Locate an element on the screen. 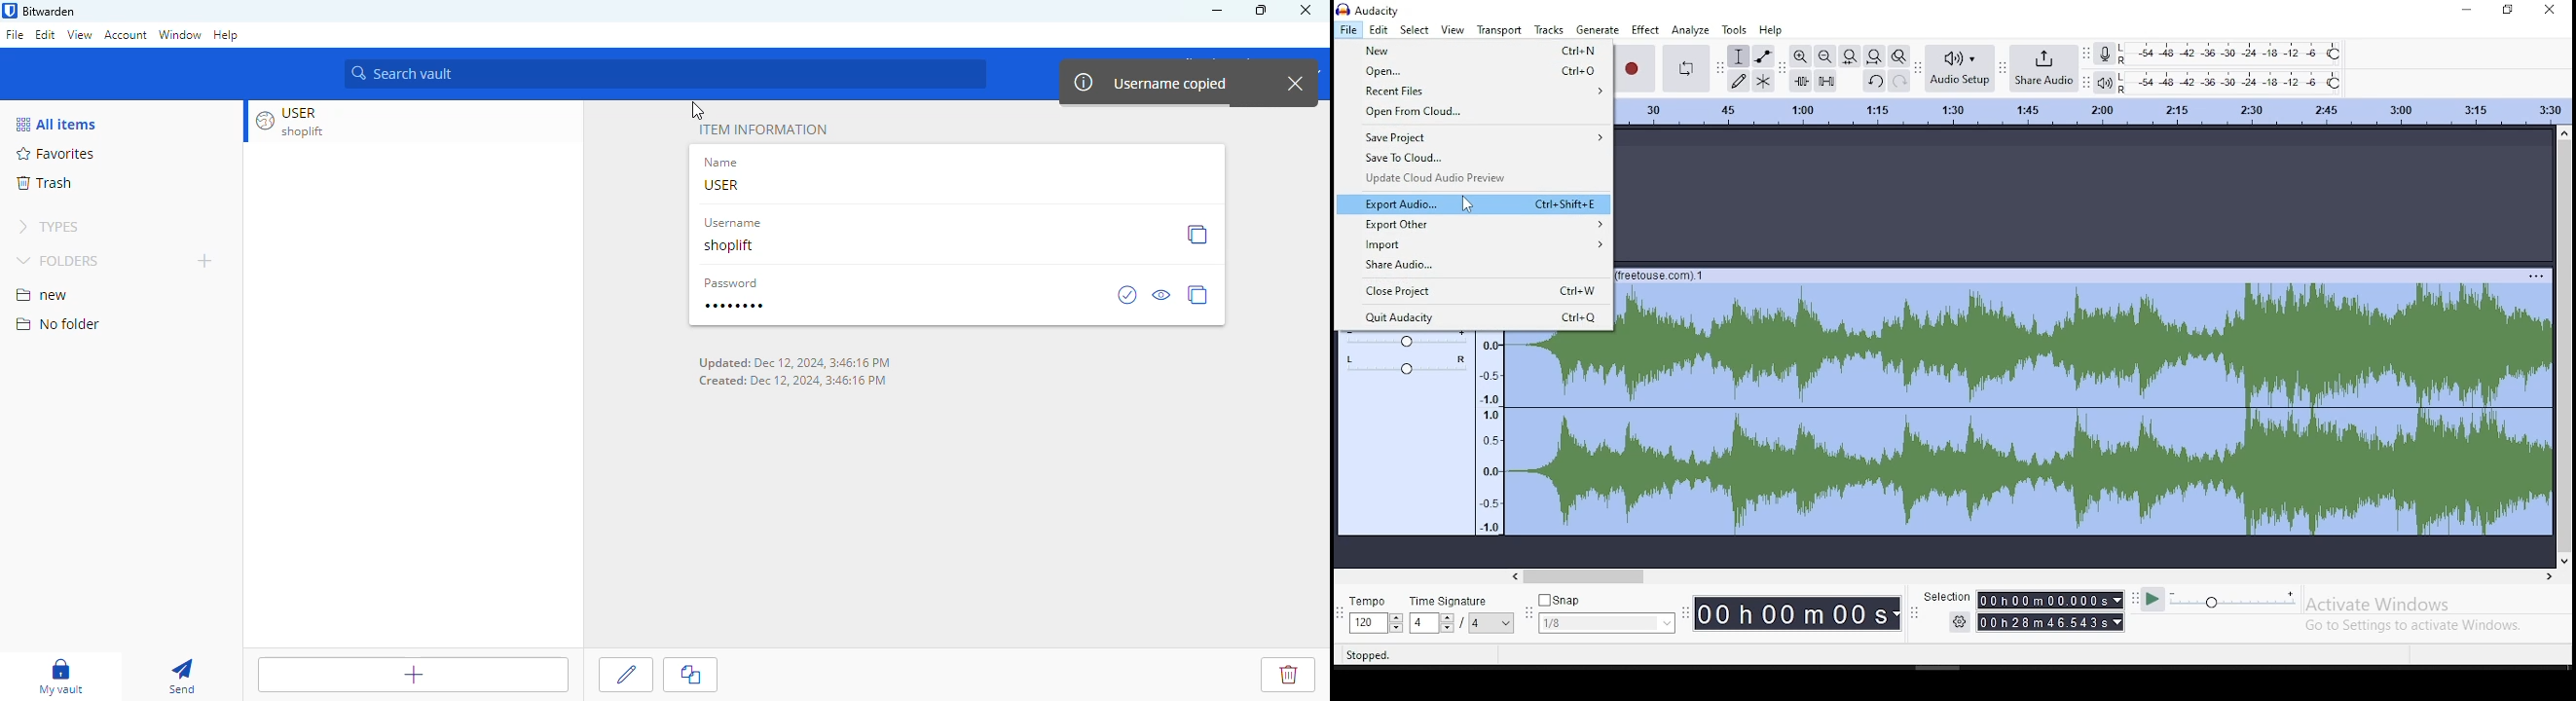 The height and width of the screenshot is (728, 2576). copy password is located at coordinates (1196, 294).